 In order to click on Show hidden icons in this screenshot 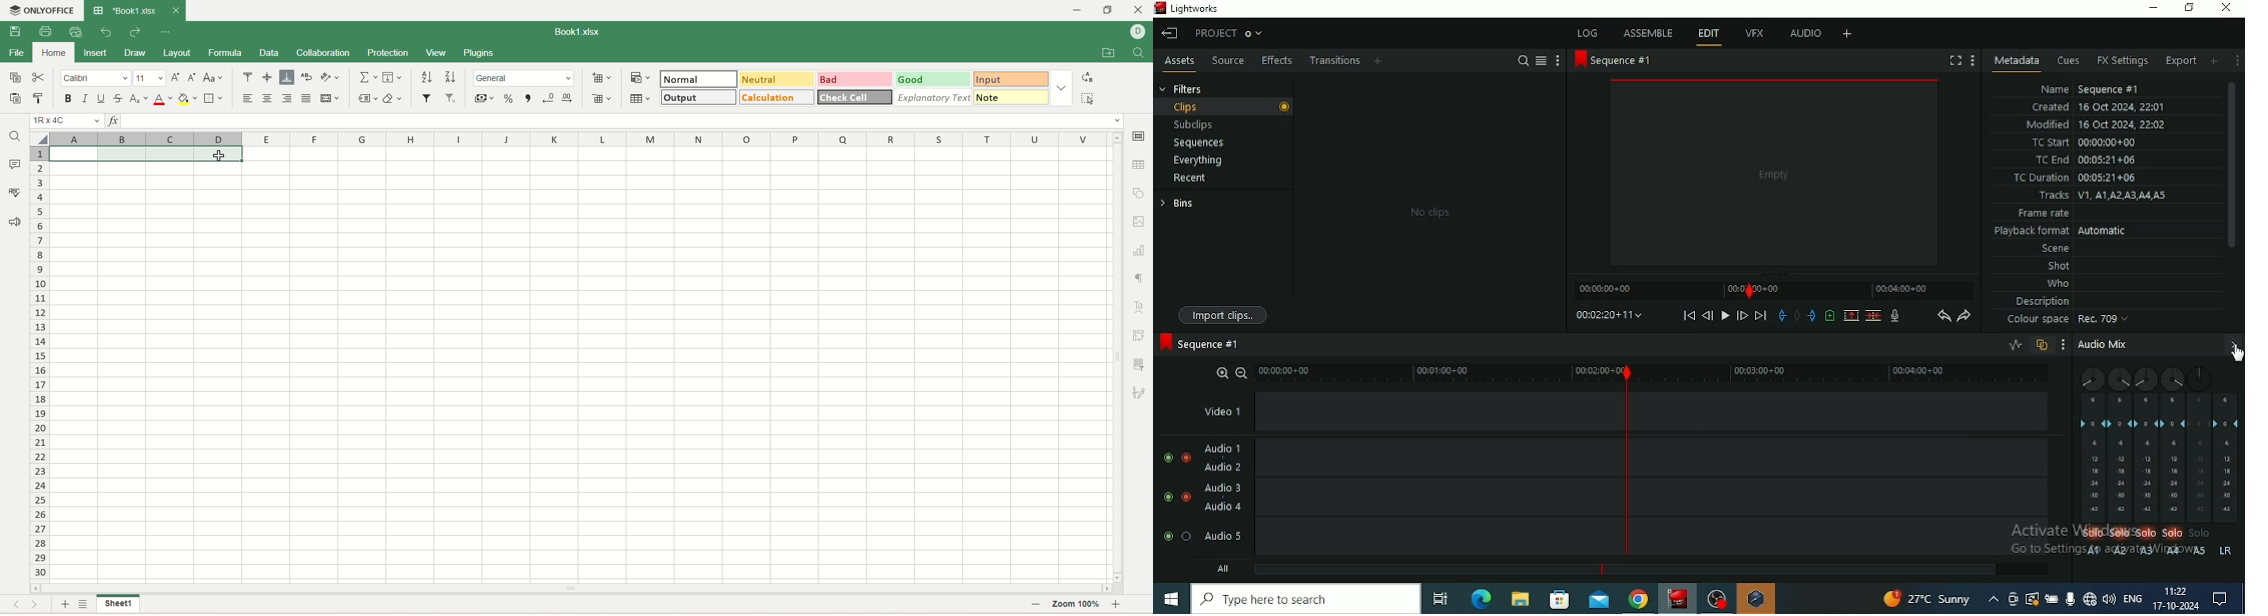, I will do `click(1993, 599)`.